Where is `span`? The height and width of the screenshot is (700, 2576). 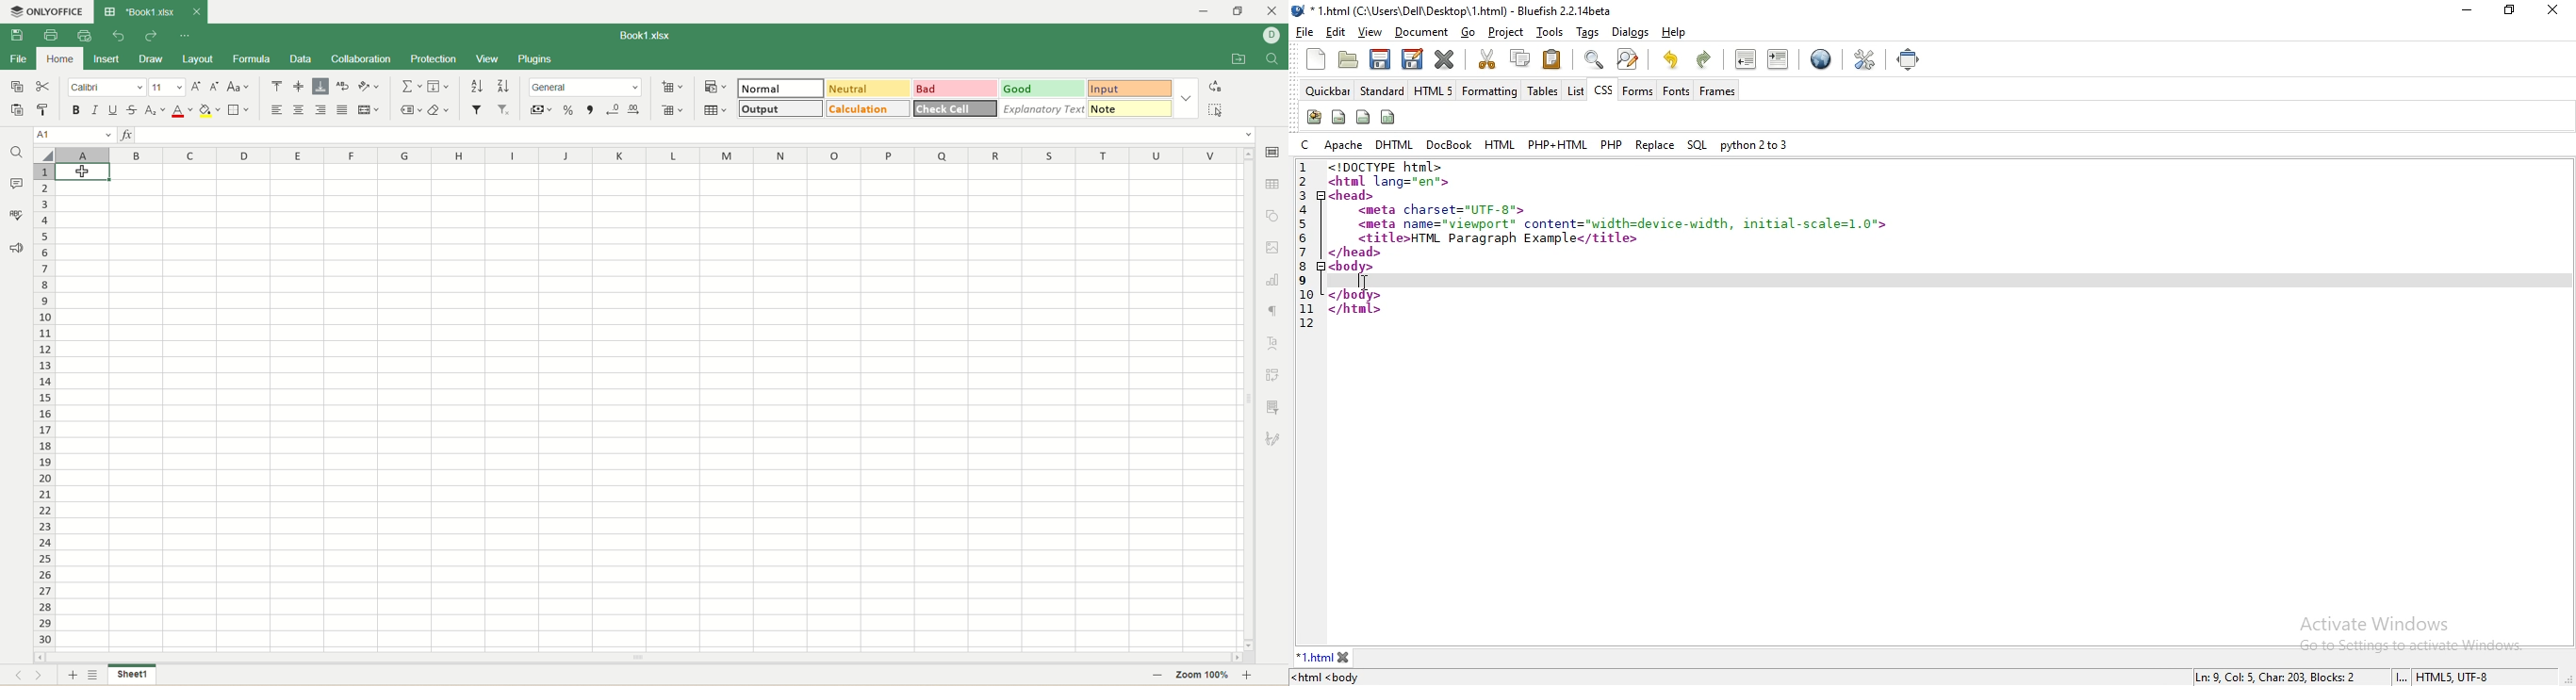
span is located at coordinates (1339, 116).